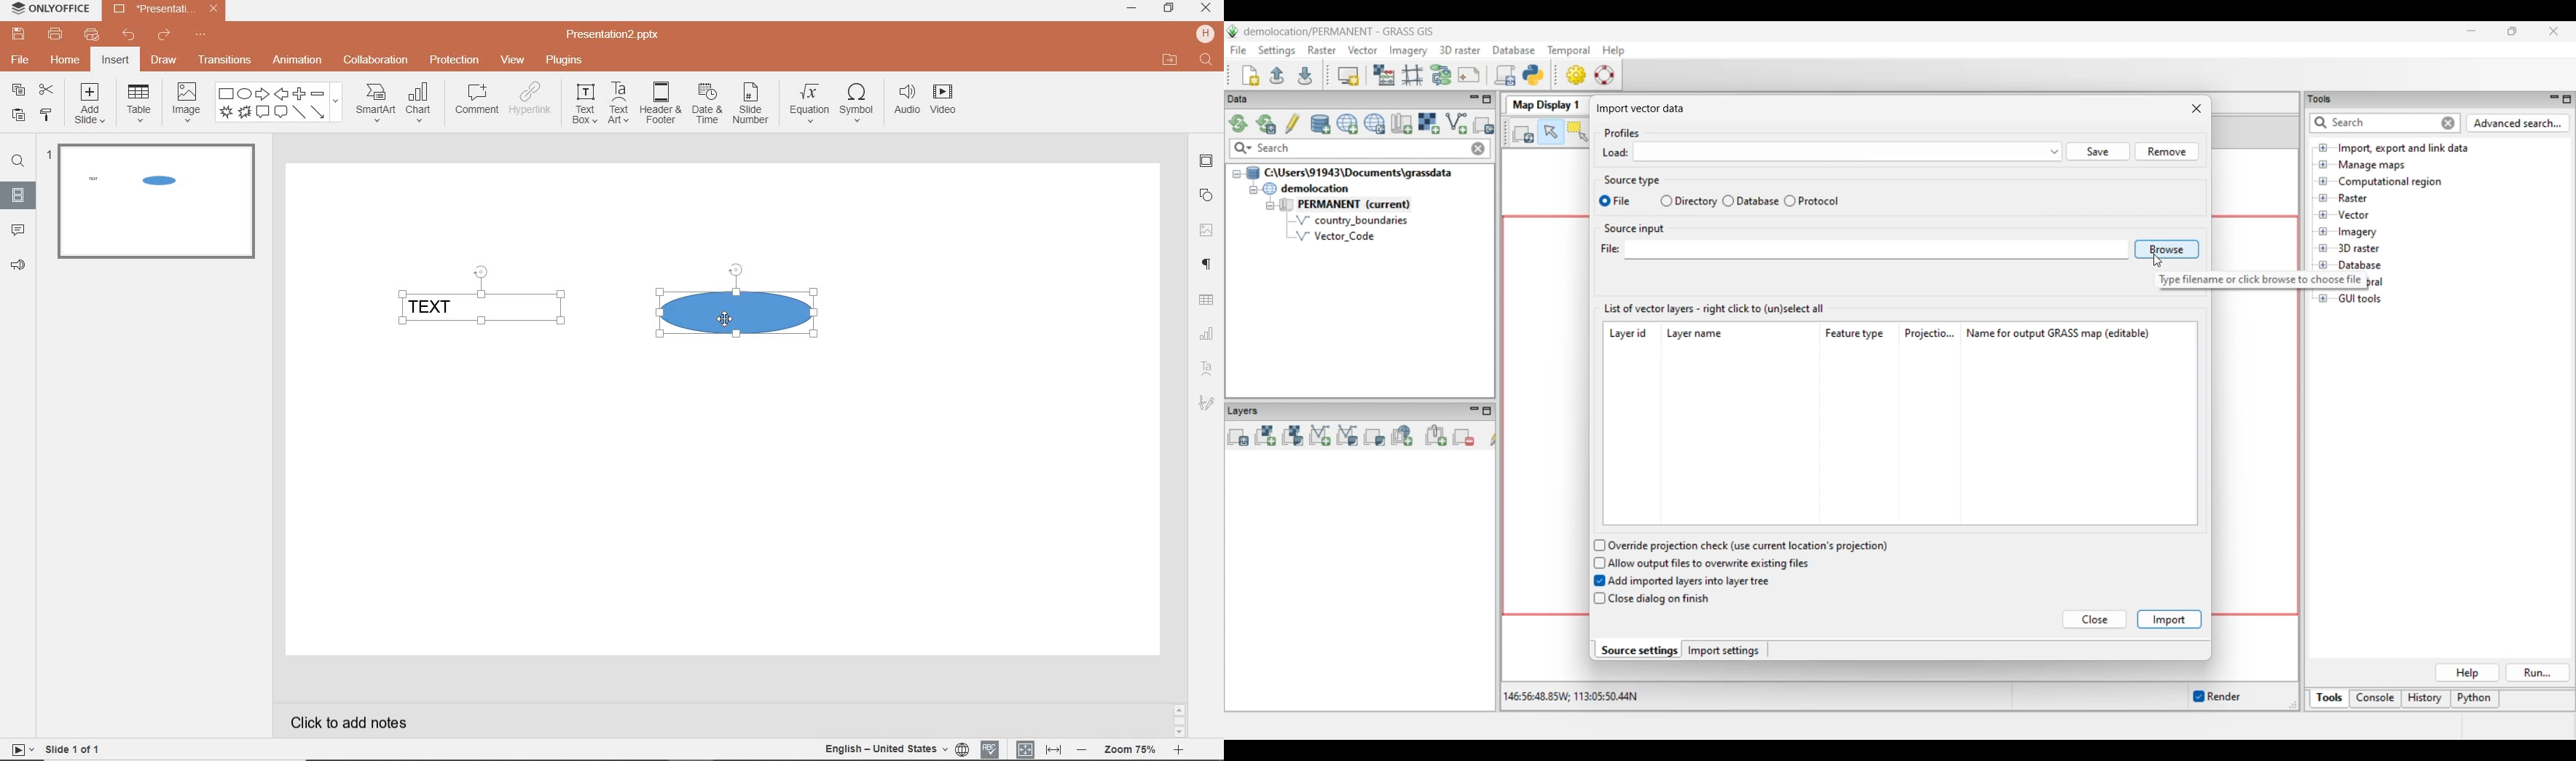 This screenshot has width=2576, height=784. Describe the element at coordinates (124, 36) in the screenshot. I see `undo` at that location.